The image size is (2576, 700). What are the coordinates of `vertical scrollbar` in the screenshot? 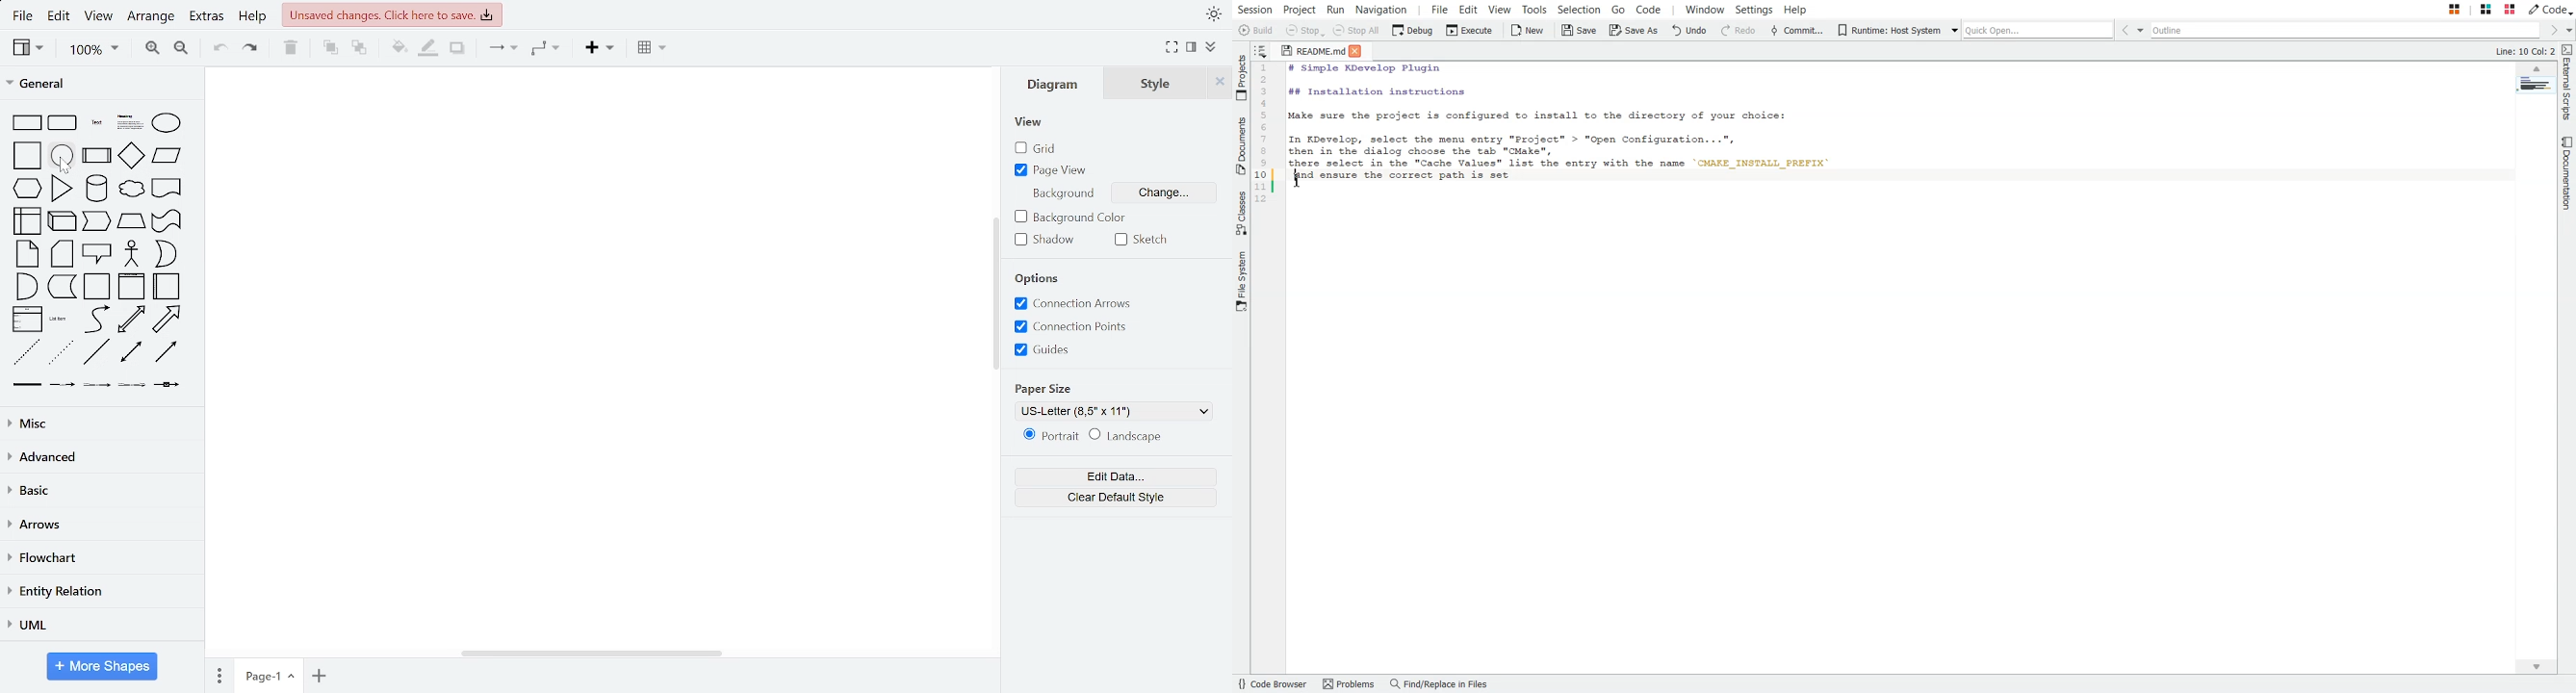 It's located at (995, 293).